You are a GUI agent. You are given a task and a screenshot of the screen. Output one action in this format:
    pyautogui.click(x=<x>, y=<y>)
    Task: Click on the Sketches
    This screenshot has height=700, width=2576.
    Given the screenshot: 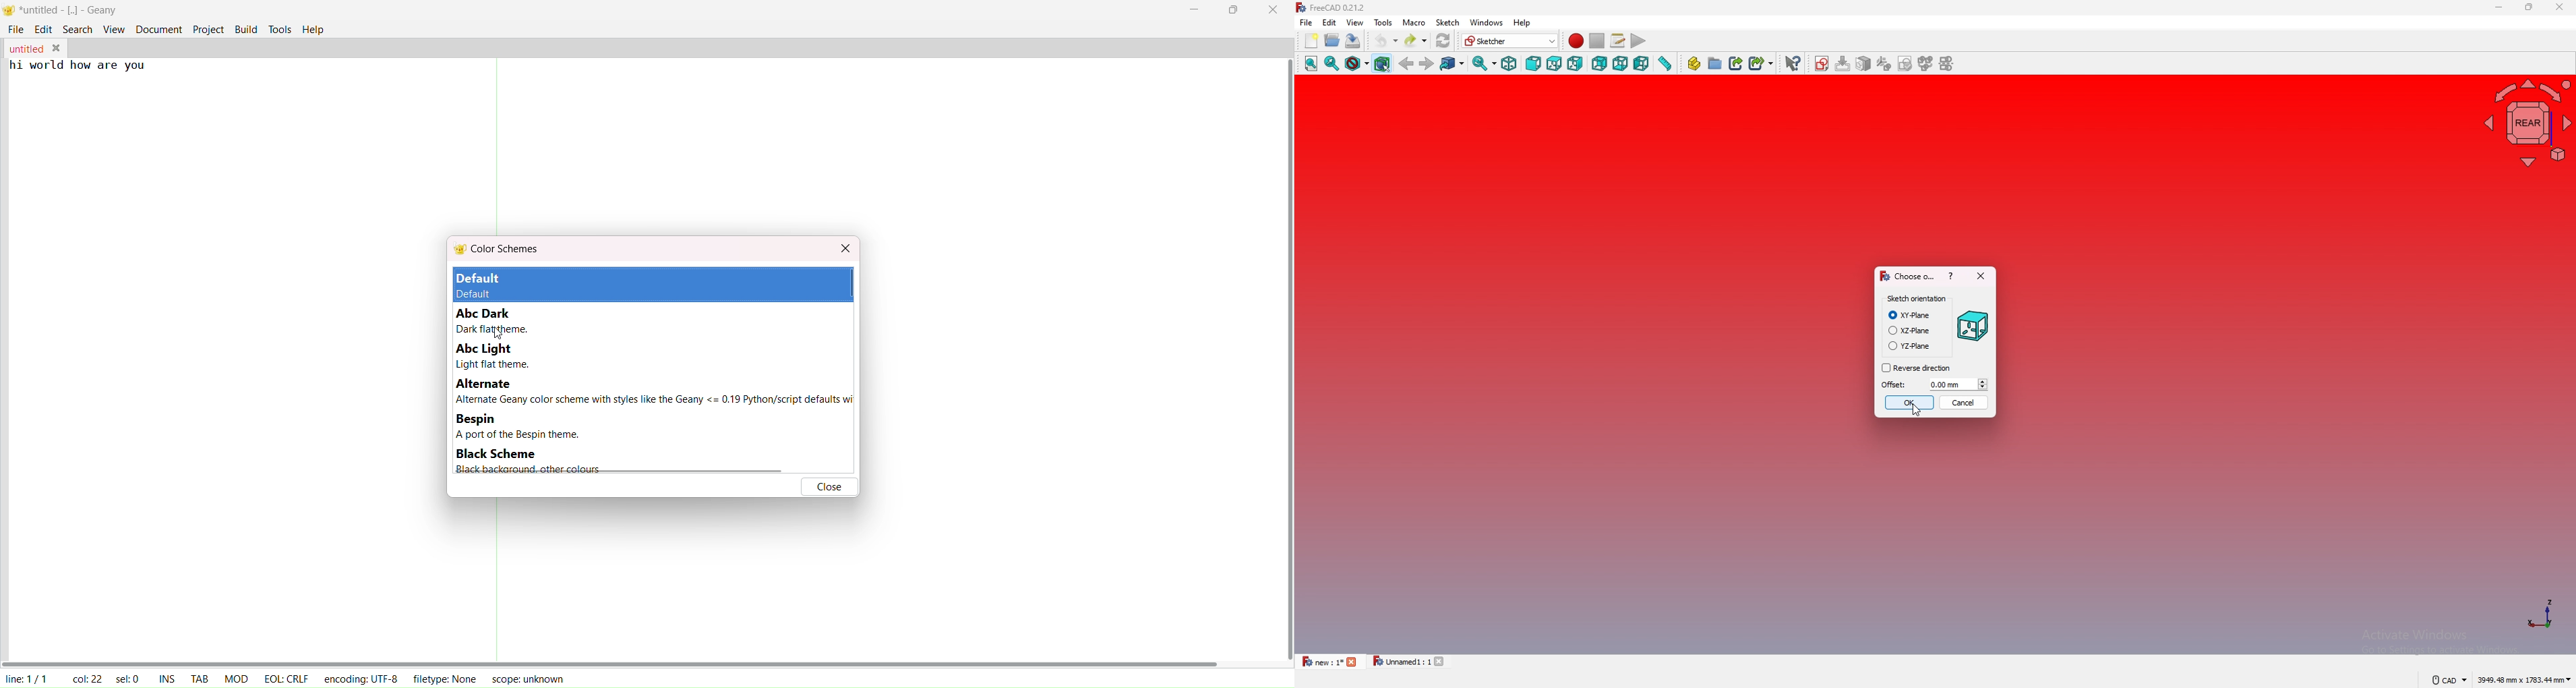 What is the action you would take?
    pyautogui.click(x=1823, y=63)
    